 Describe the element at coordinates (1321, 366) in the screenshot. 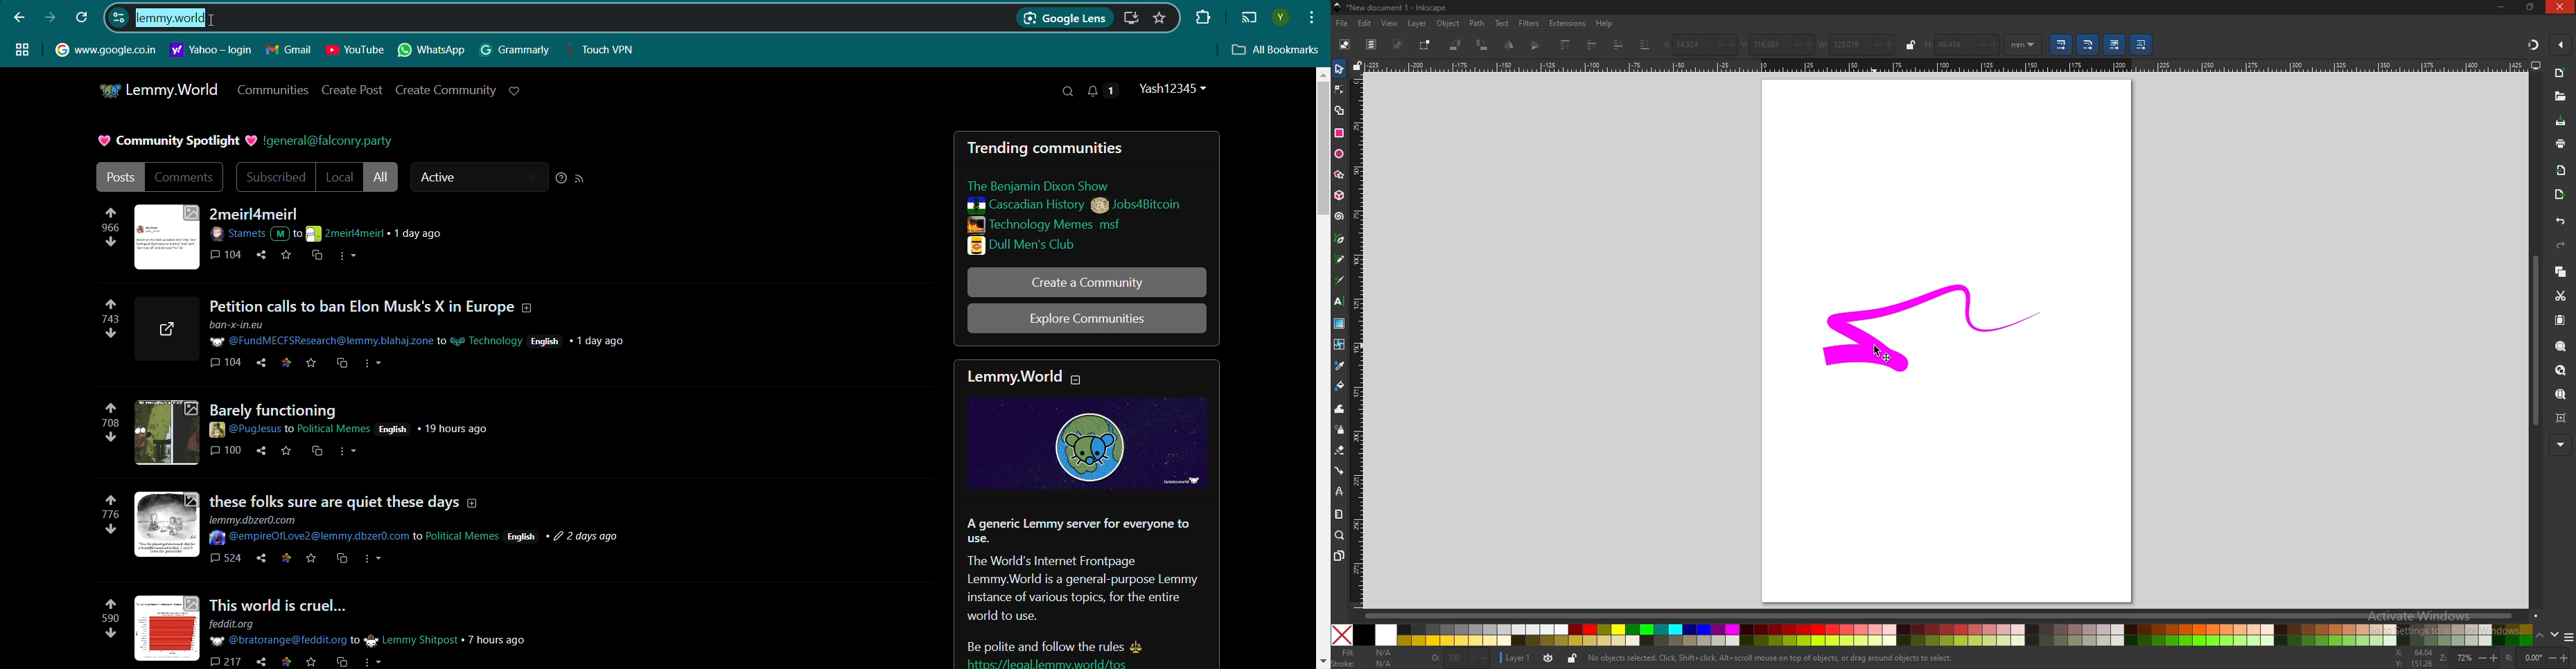

I see `Vertical Scroll bar` at that location.